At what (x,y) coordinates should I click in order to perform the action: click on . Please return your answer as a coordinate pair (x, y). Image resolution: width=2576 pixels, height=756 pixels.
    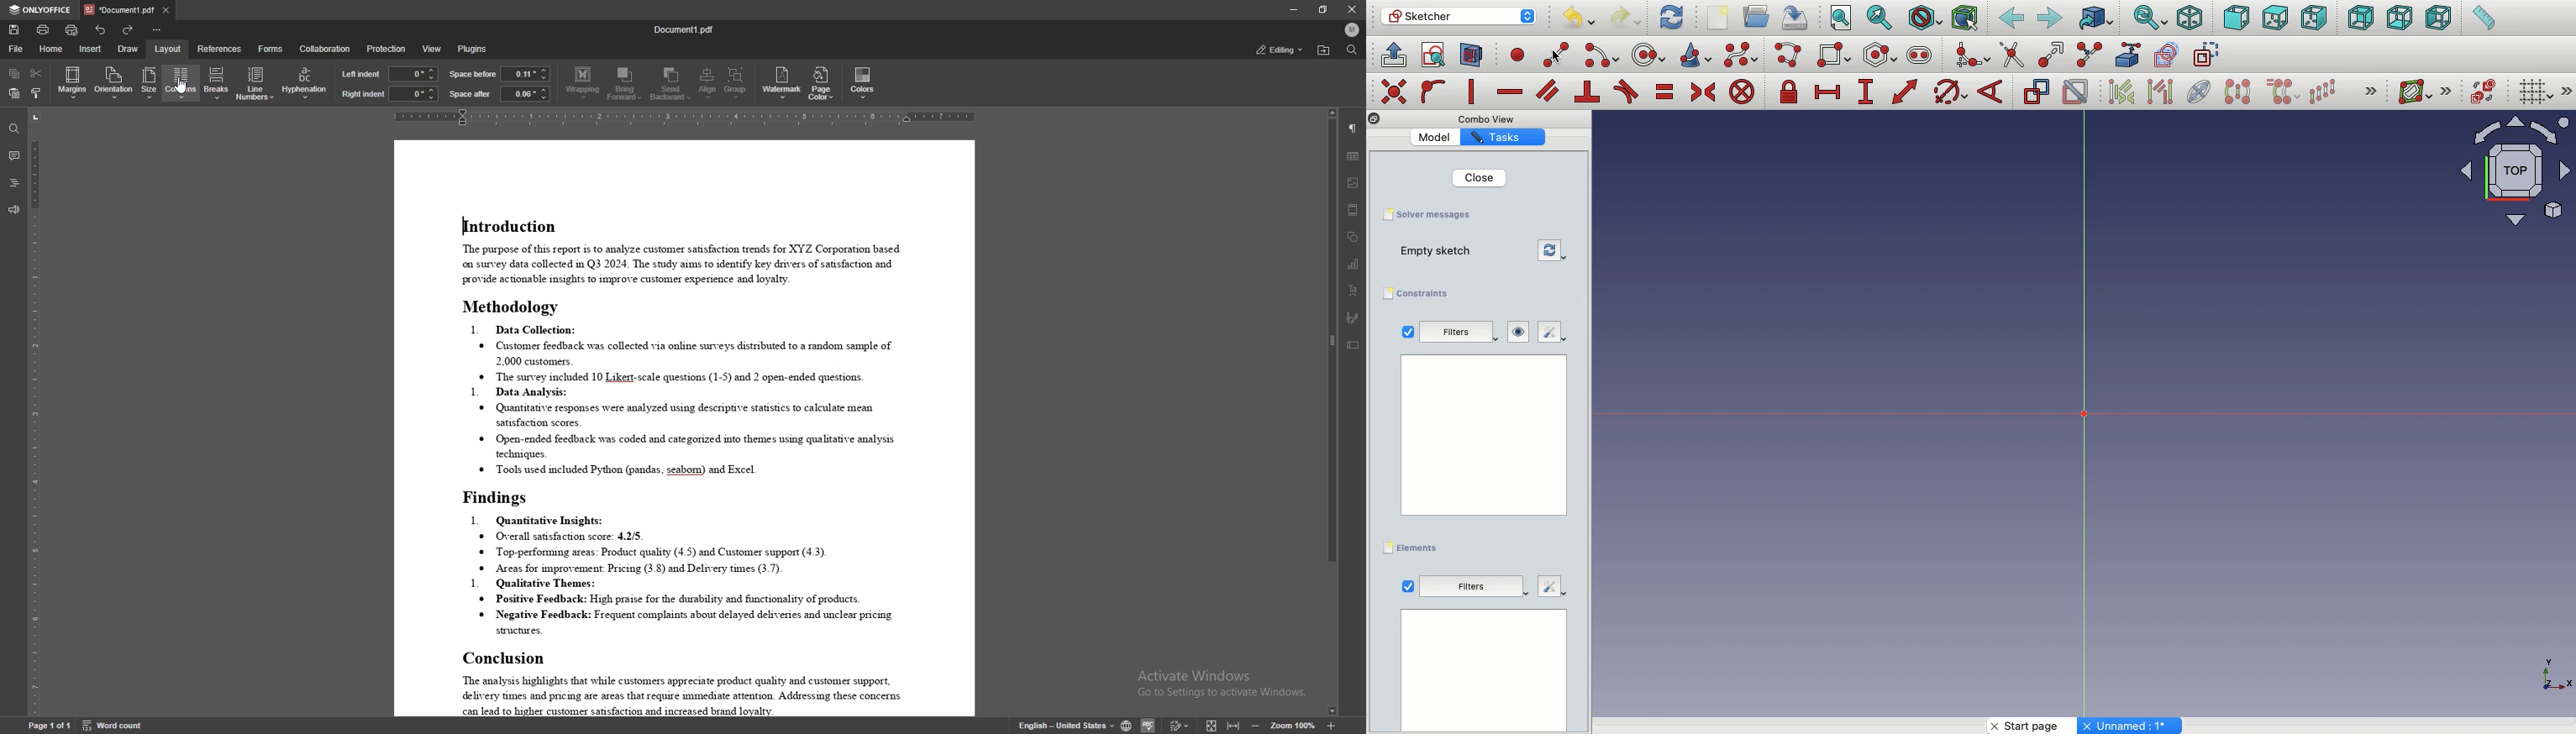
    Looking at the image, I should click on (1491, 119).